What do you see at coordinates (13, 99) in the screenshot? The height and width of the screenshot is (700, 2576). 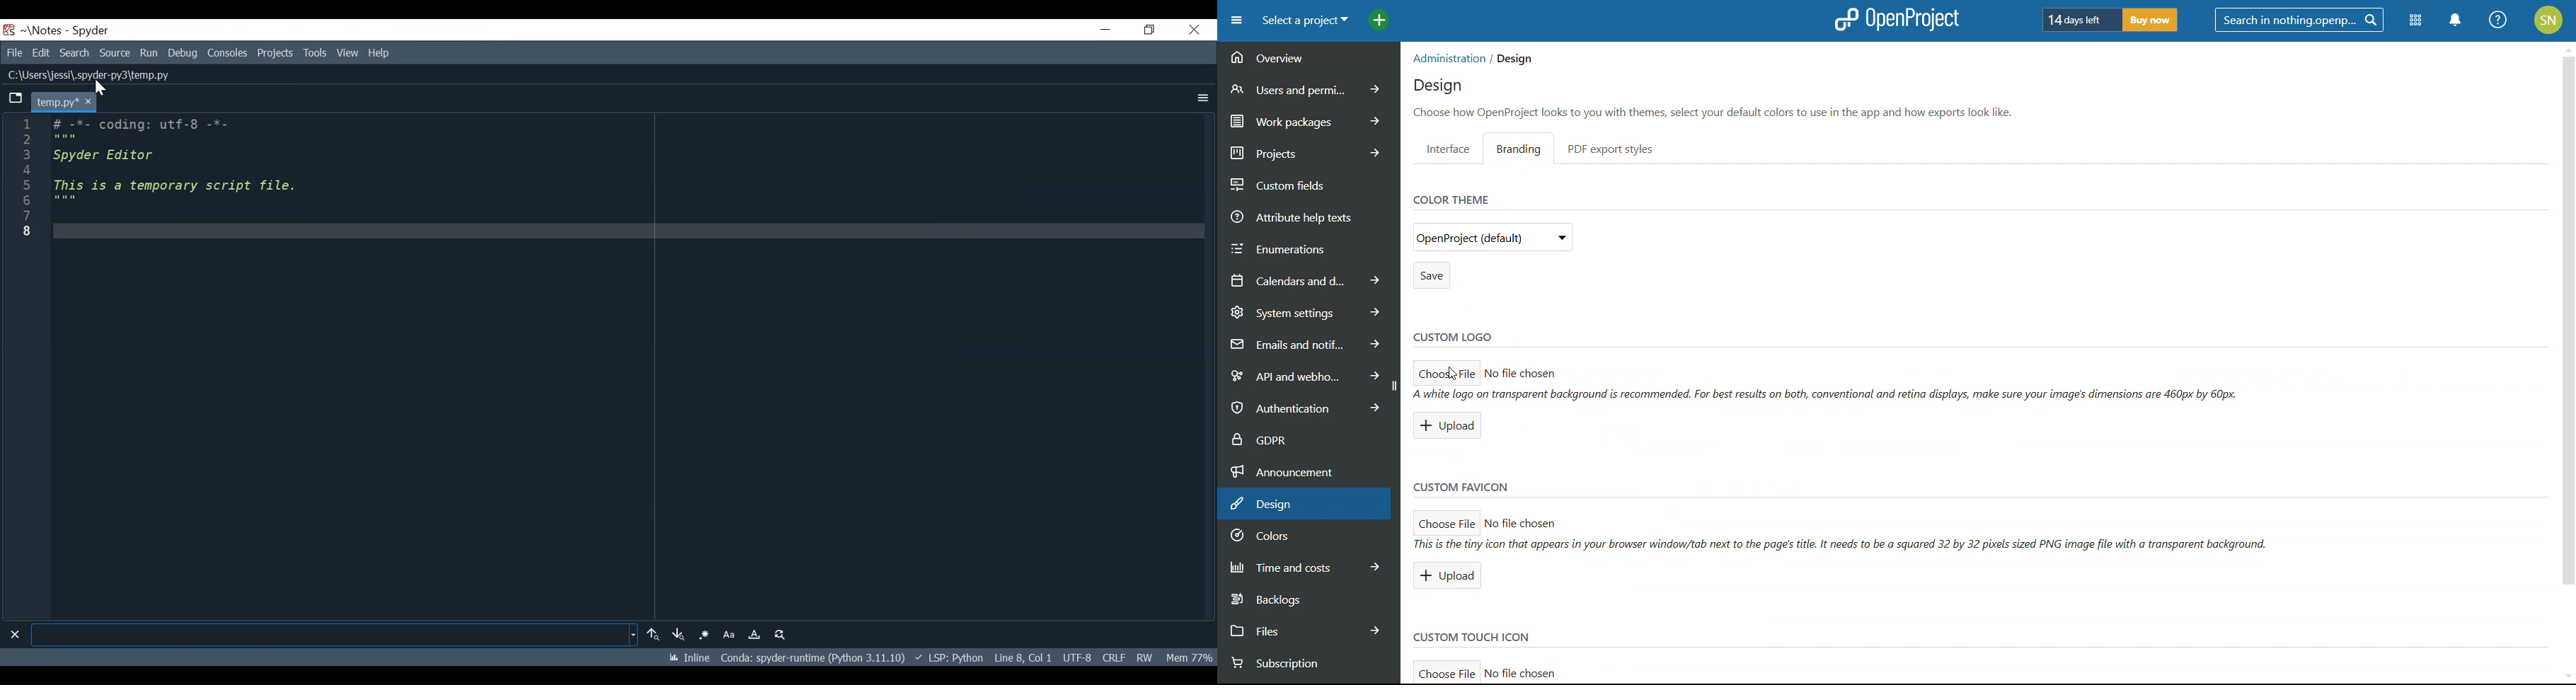 I see `Browse tab` at bounding box center [13, 99].